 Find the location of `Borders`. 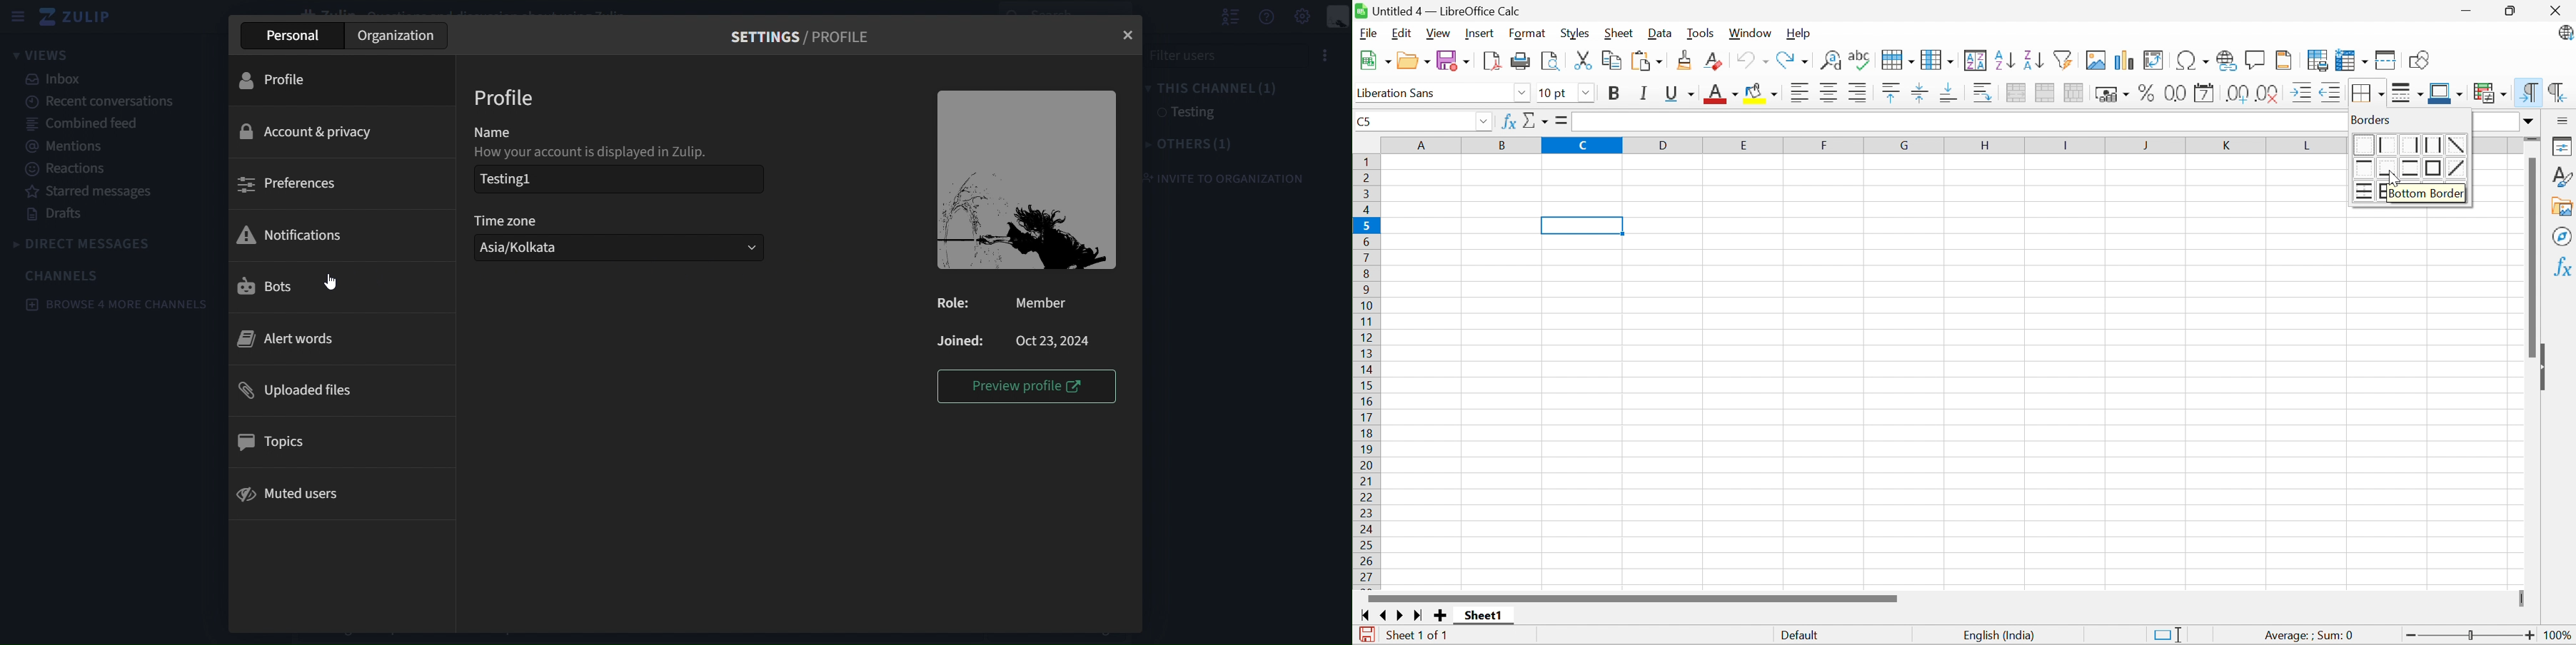

Borders is located at coordinates (2364, 95).